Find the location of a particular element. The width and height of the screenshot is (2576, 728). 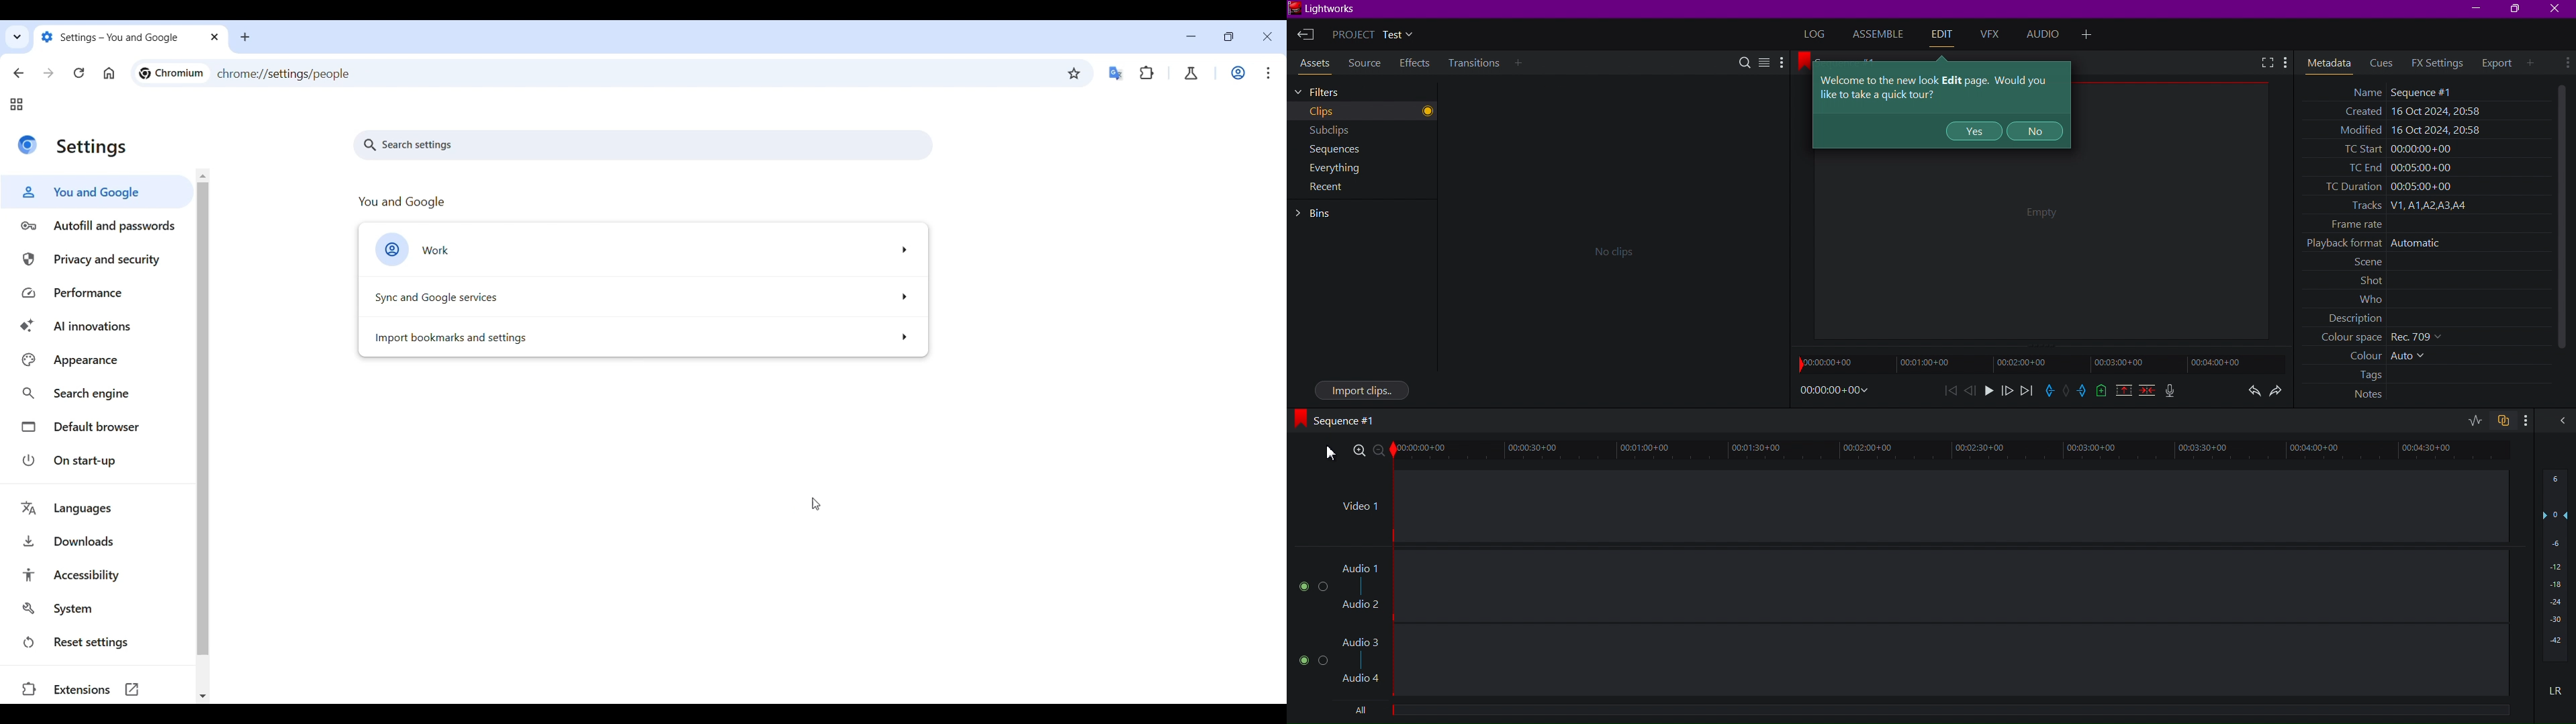

toggle is located at coordinates (2475, 421).